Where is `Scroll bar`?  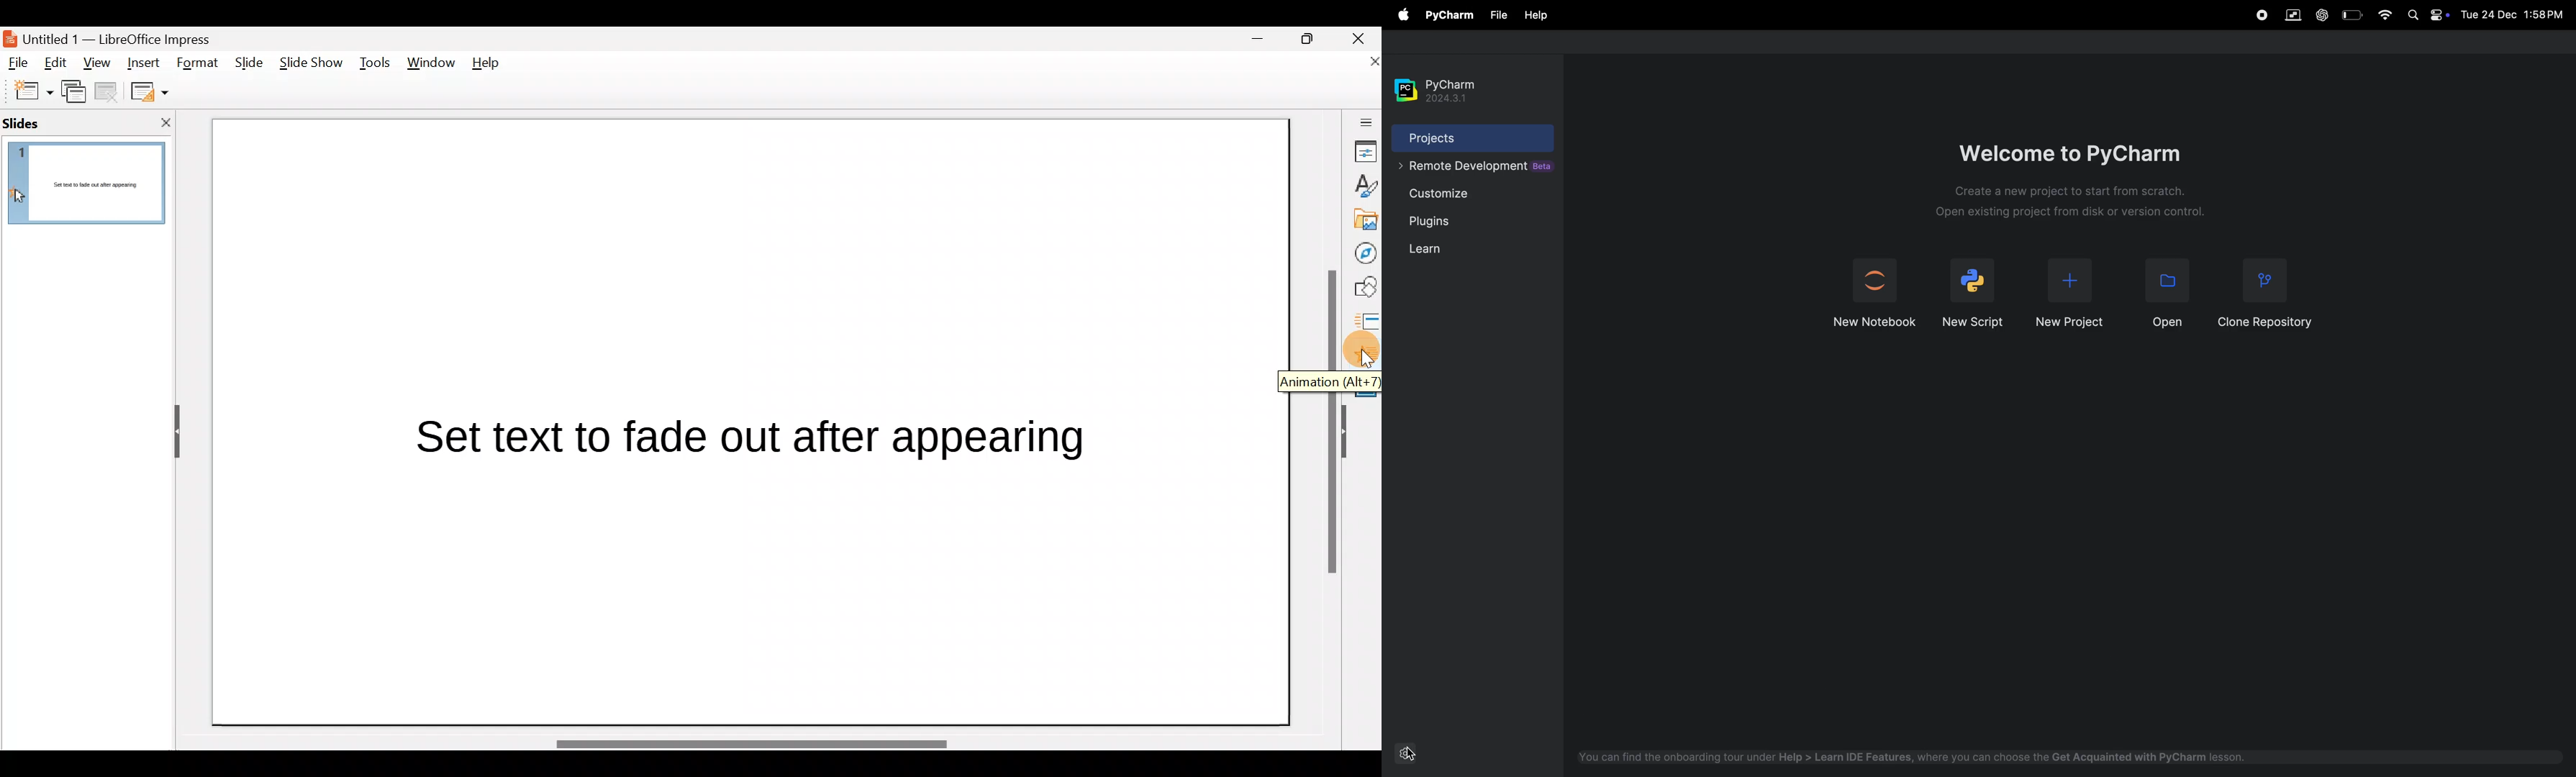
Scroll bar is located at coordinates (768, 735).